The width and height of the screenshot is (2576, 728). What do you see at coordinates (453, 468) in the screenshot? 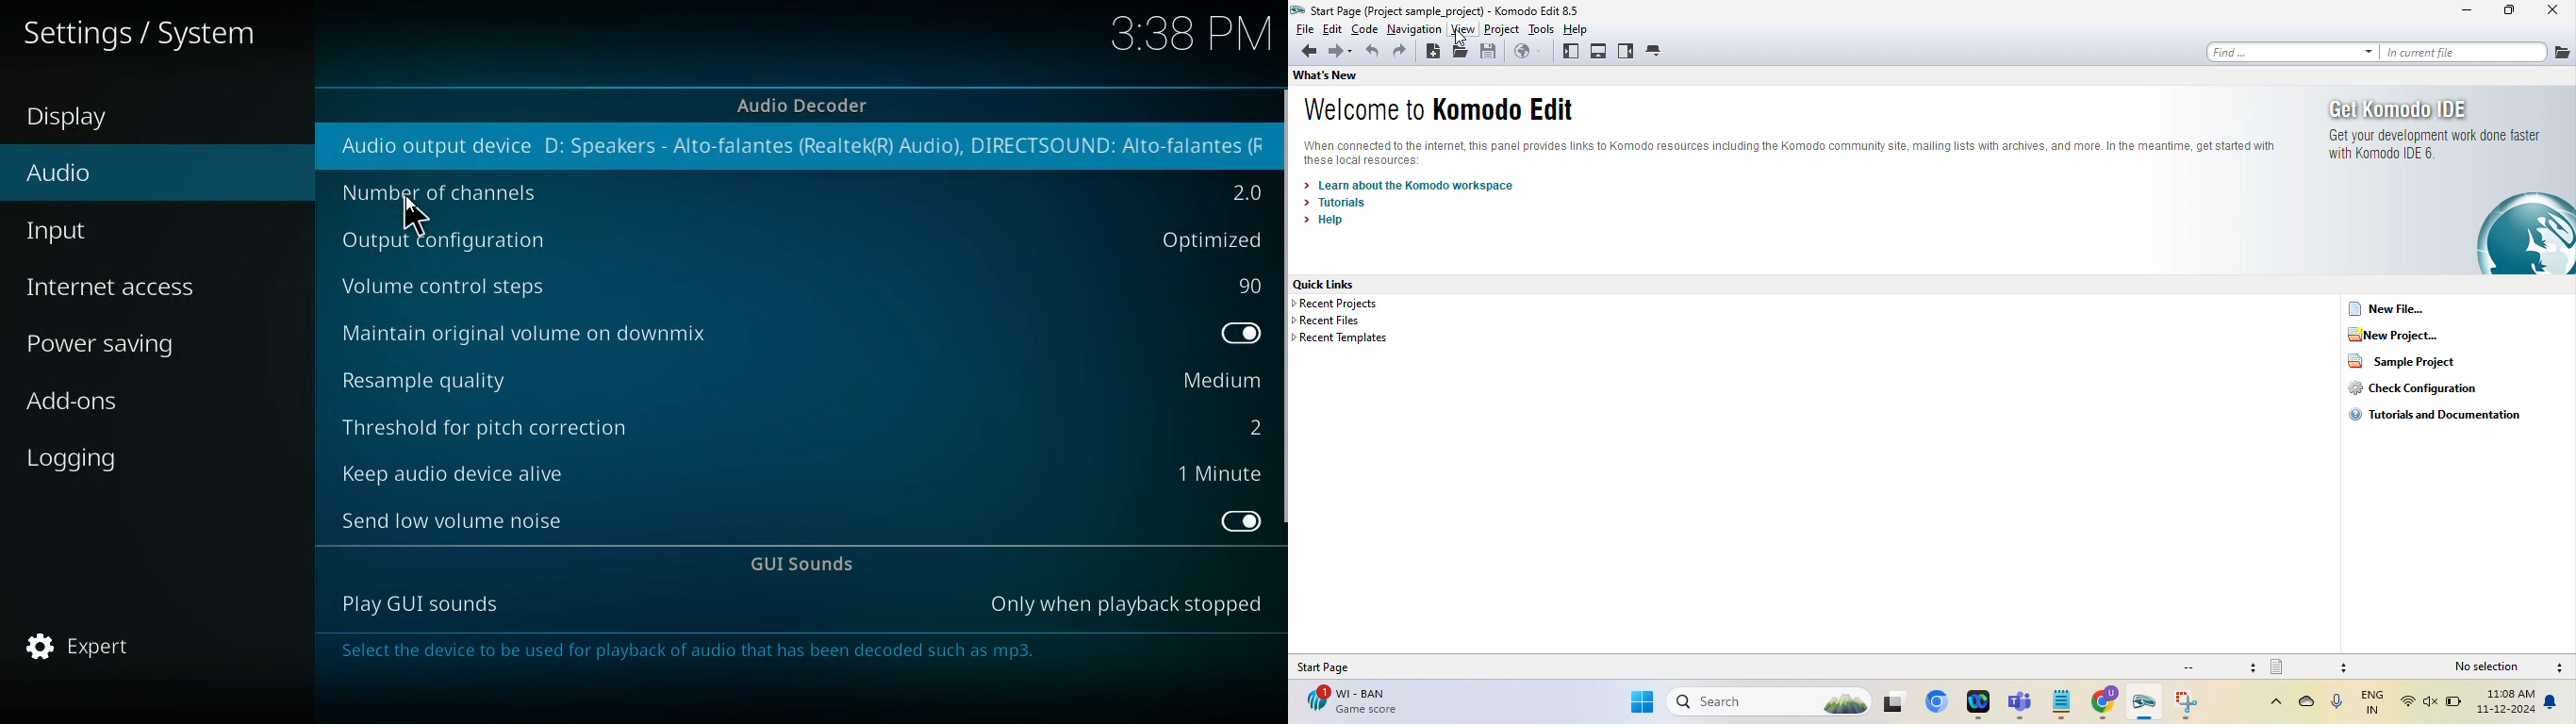
I see `keep audio device alive` at bounding box center [453, 468].